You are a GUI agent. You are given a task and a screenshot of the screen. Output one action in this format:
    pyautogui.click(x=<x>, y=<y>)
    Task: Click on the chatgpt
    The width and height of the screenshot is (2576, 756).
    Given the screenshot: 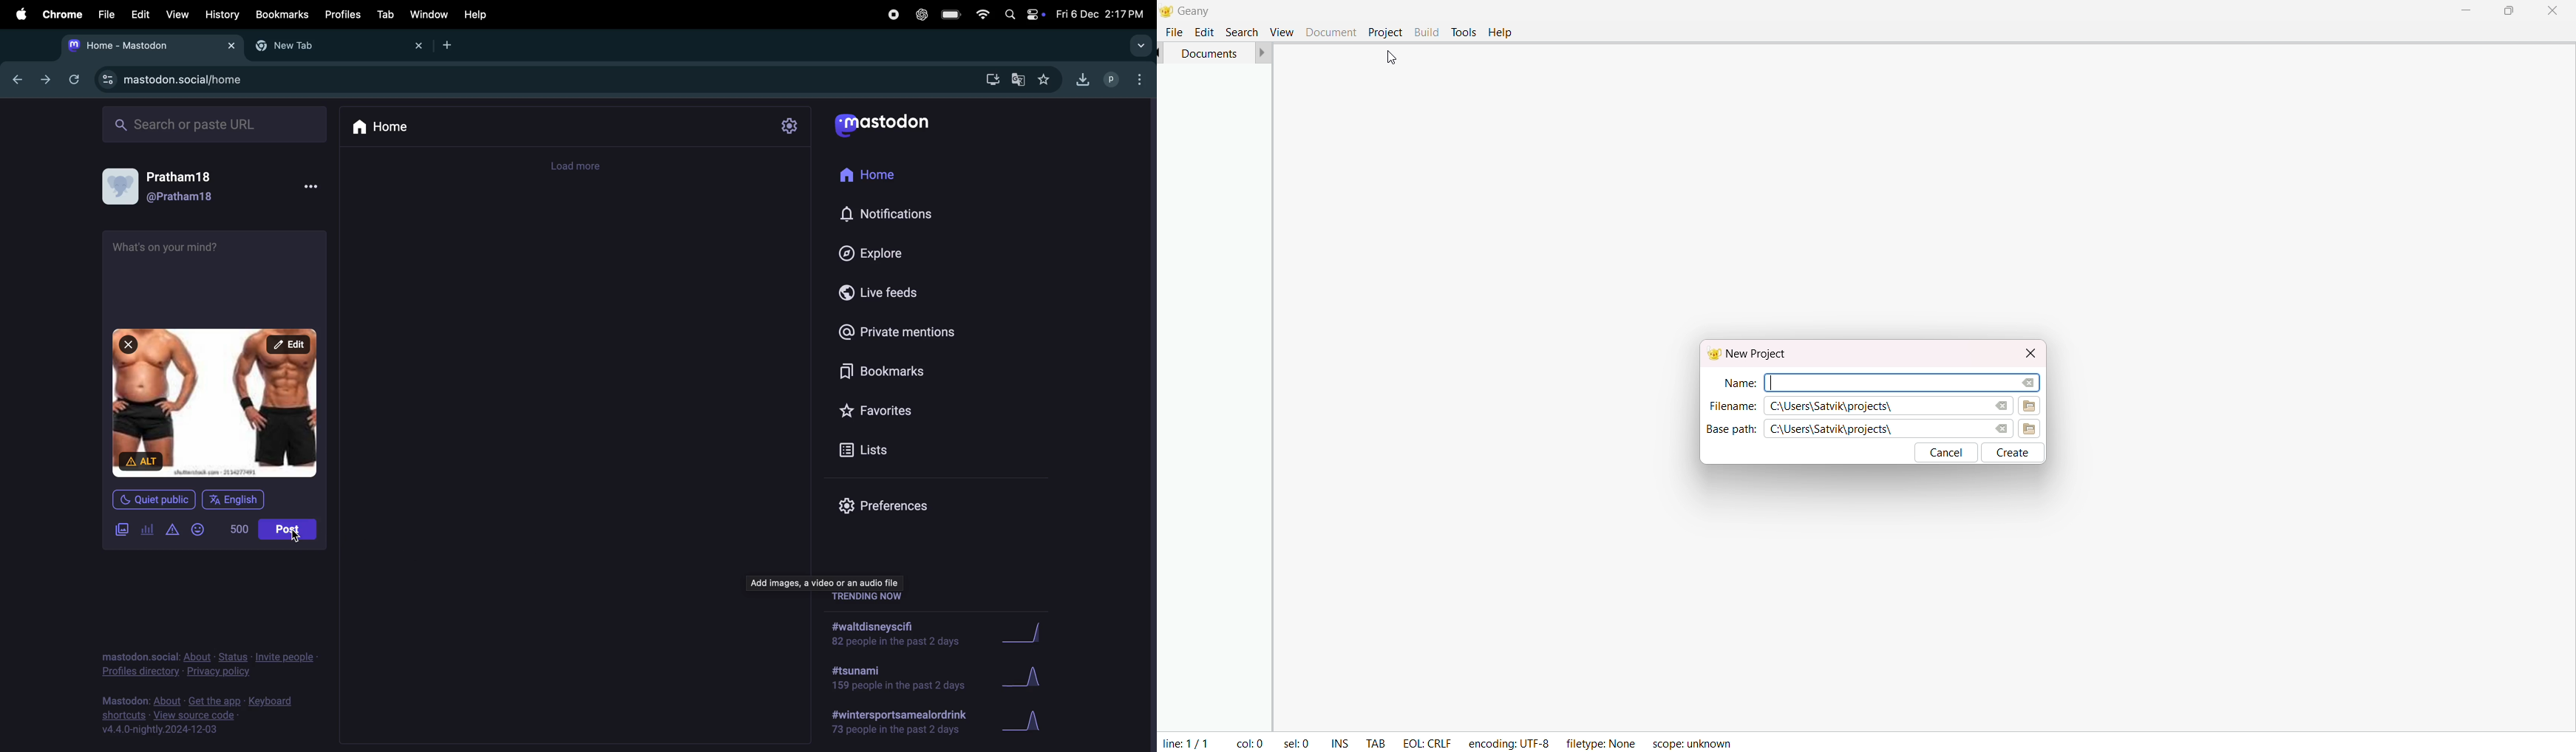 What is the action you would take?
    pyautogui.click(x=923, y=16)
    